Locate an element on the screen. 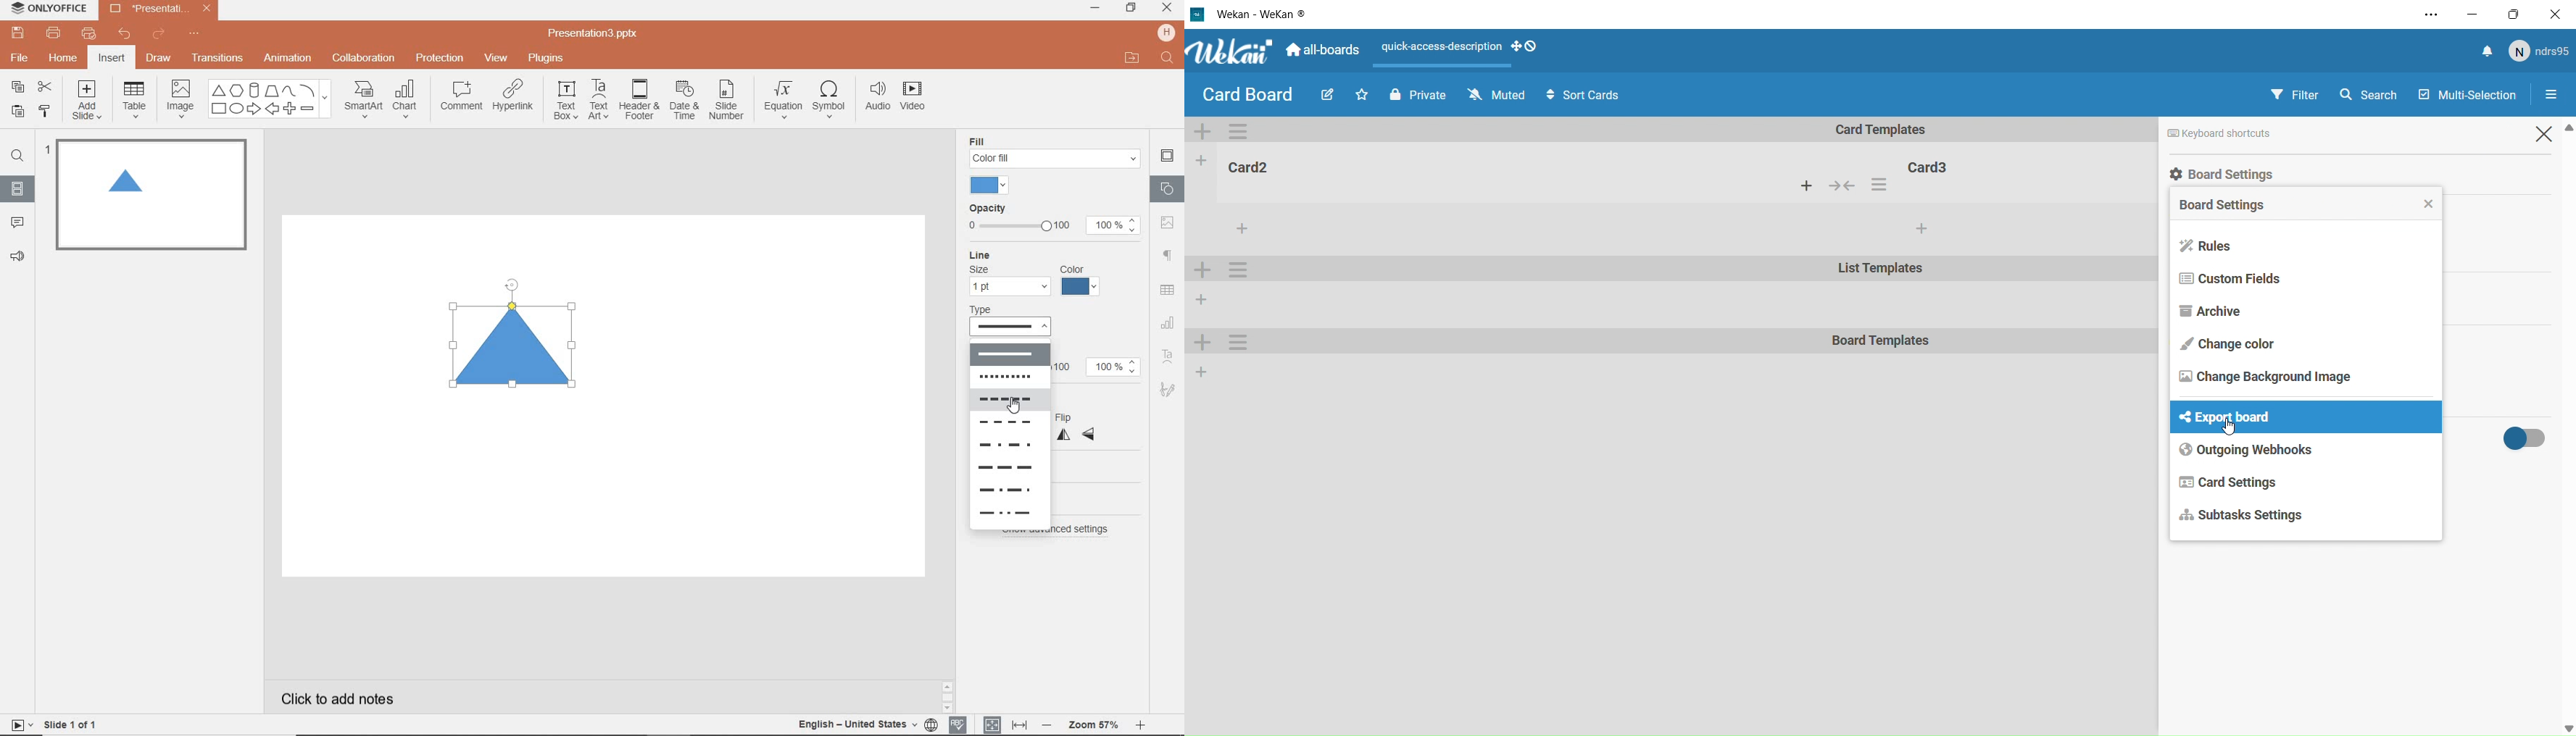  PRINT is located at coordinates (53, 34).